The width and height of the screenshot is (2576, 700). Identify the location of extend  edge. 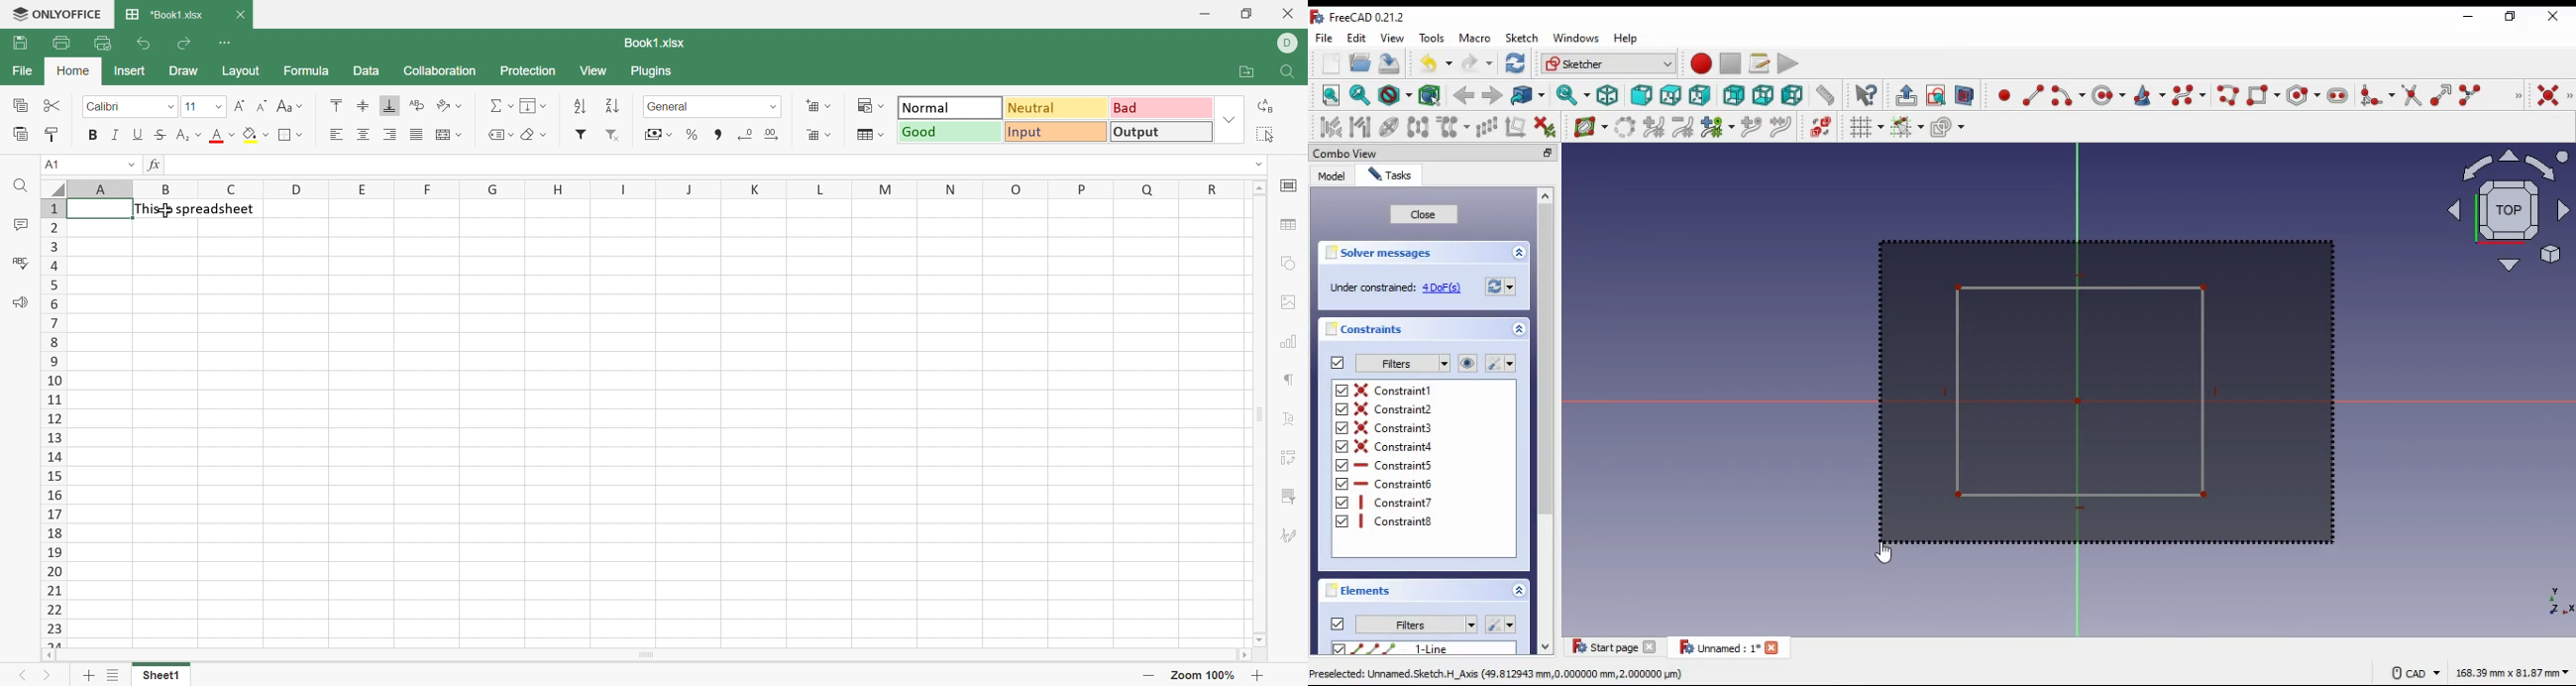
(2440, 94).